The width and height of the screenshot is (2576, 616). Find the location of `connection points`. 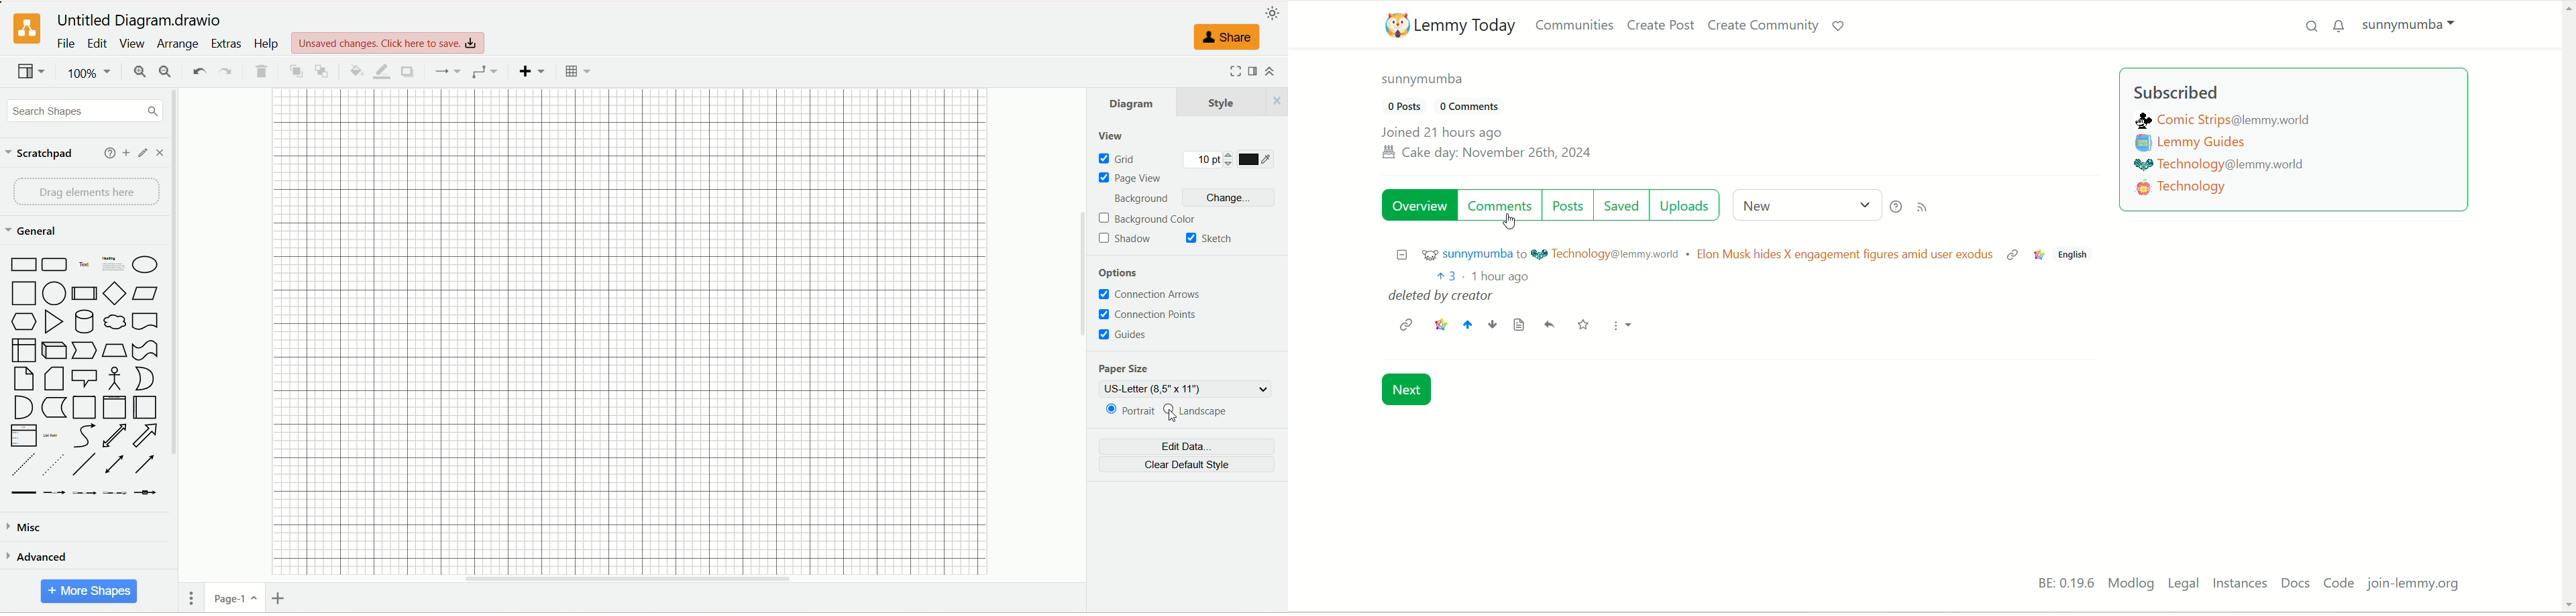

connection points is located at coordinates (1173, 315).